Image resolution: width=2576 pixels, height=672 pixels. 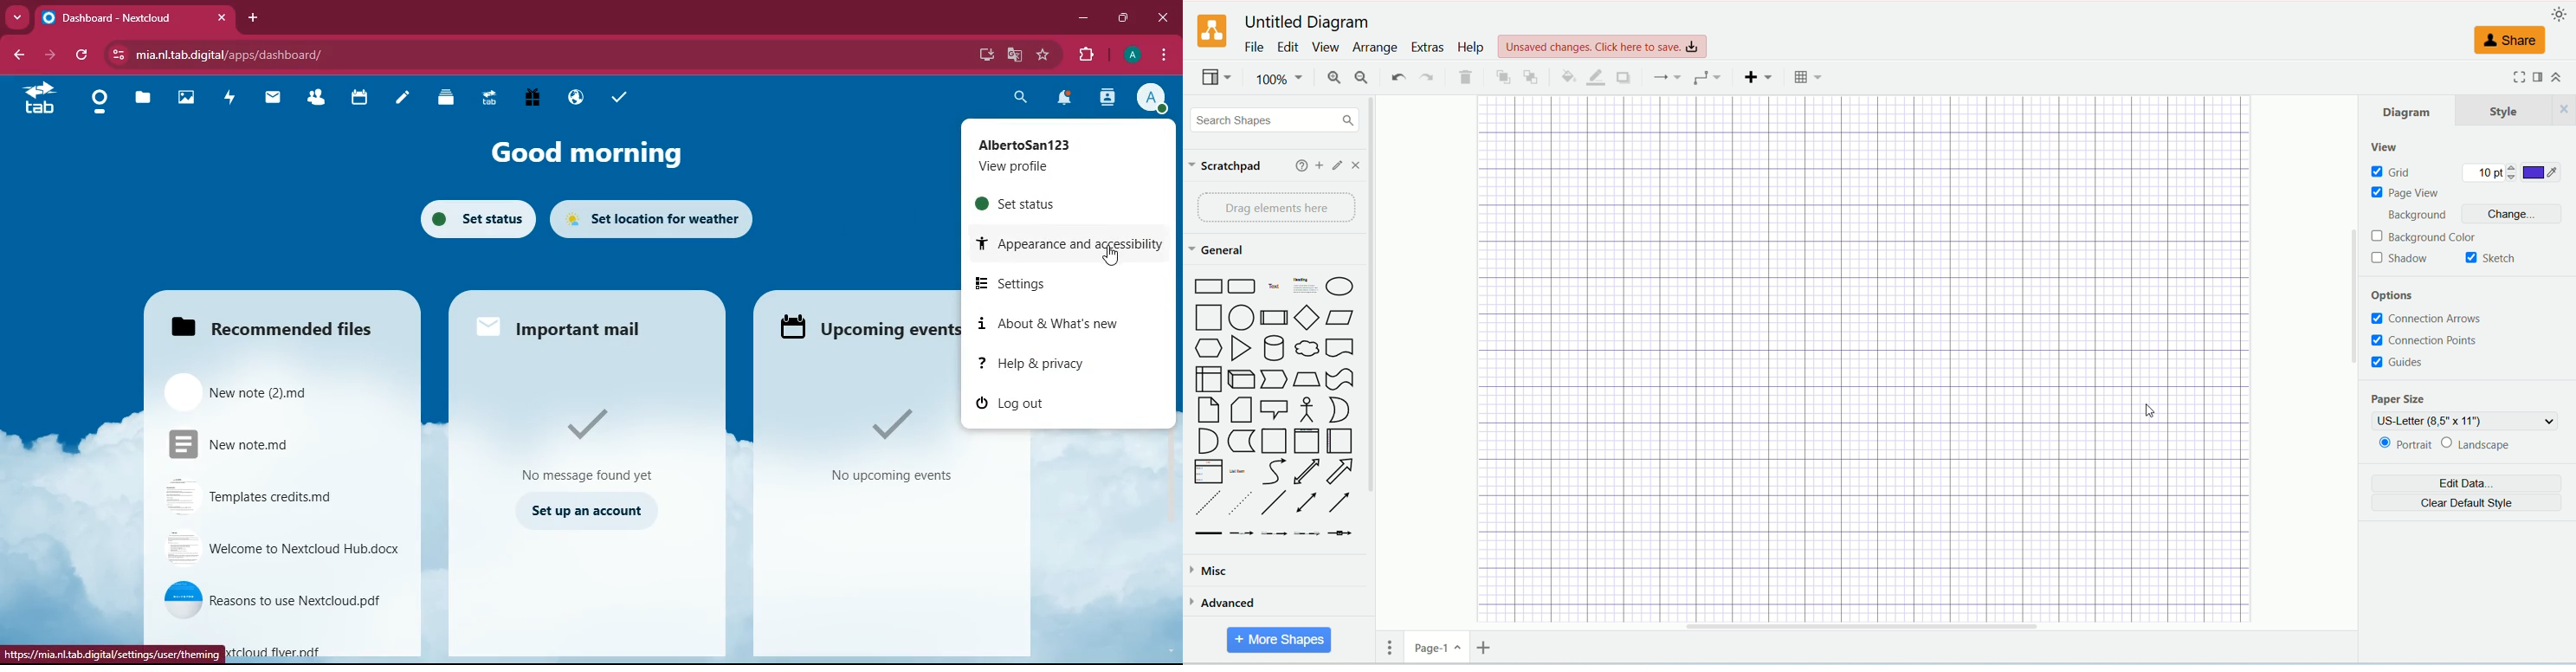 What do you see at coordinates (1276, 350) in the screenshot?
I see `Cylinder` at bounding box center [1276, 350].